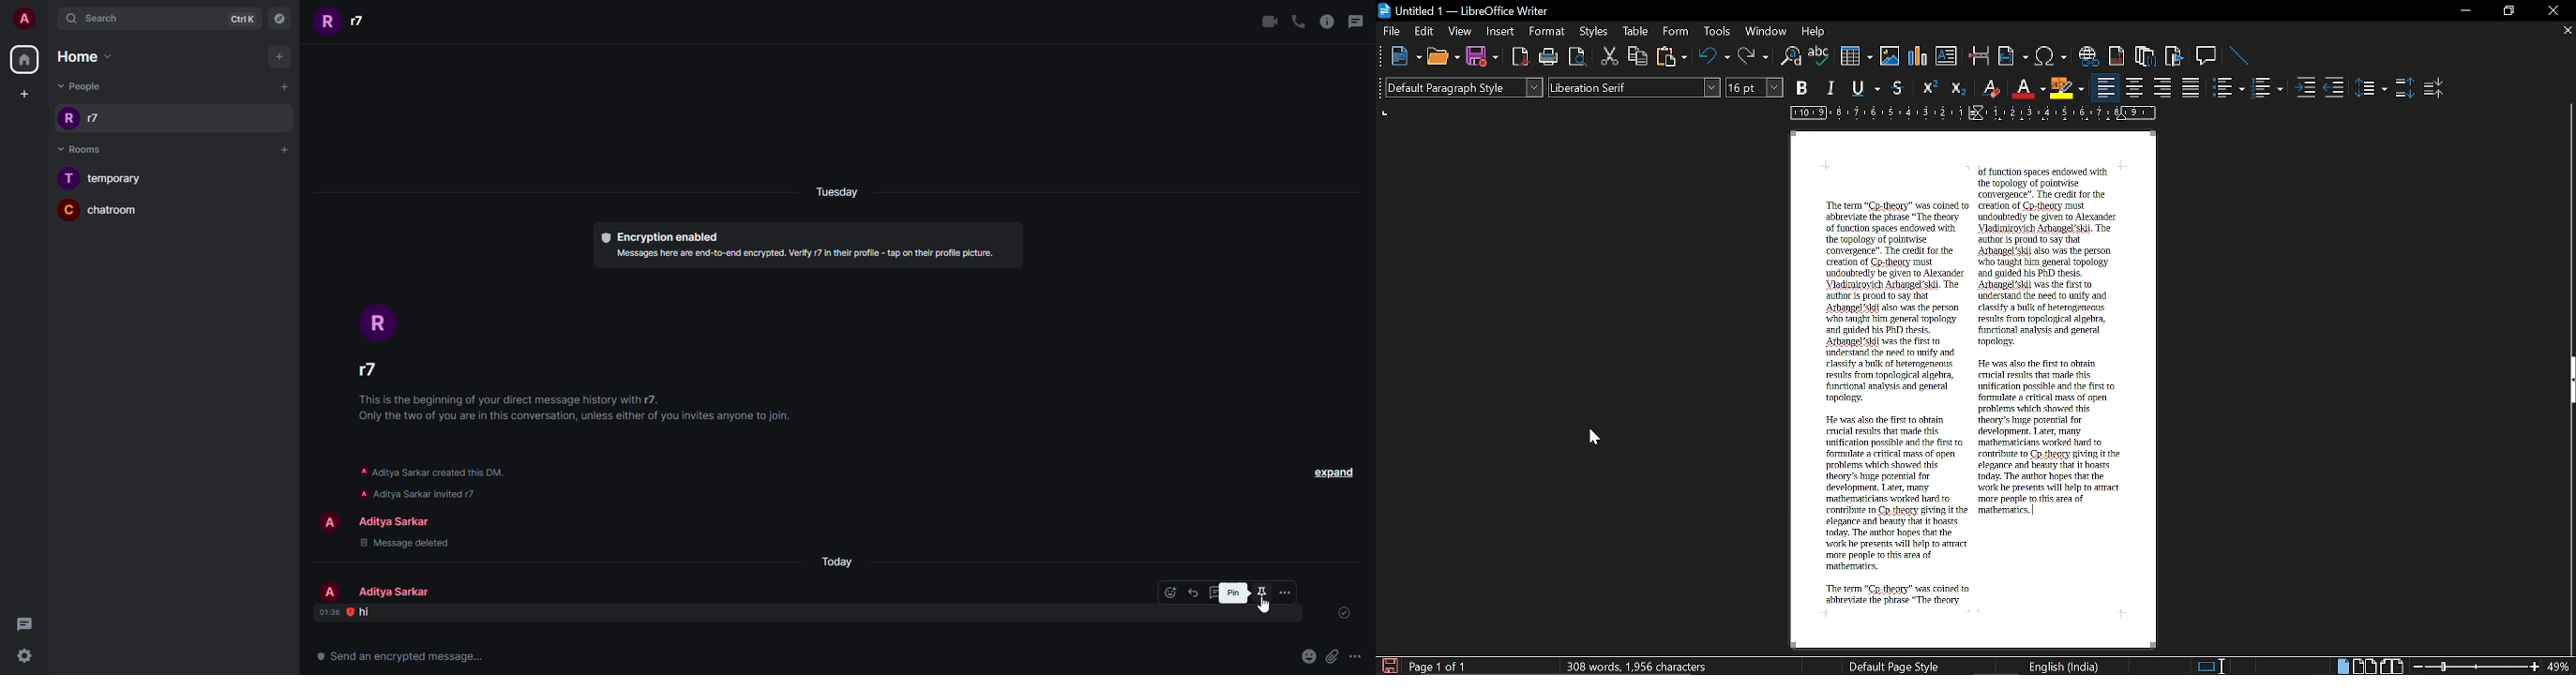 This screenshot has width=2576, height=700. I want to click on ® Send an encrypted message..., so click(397, 656).